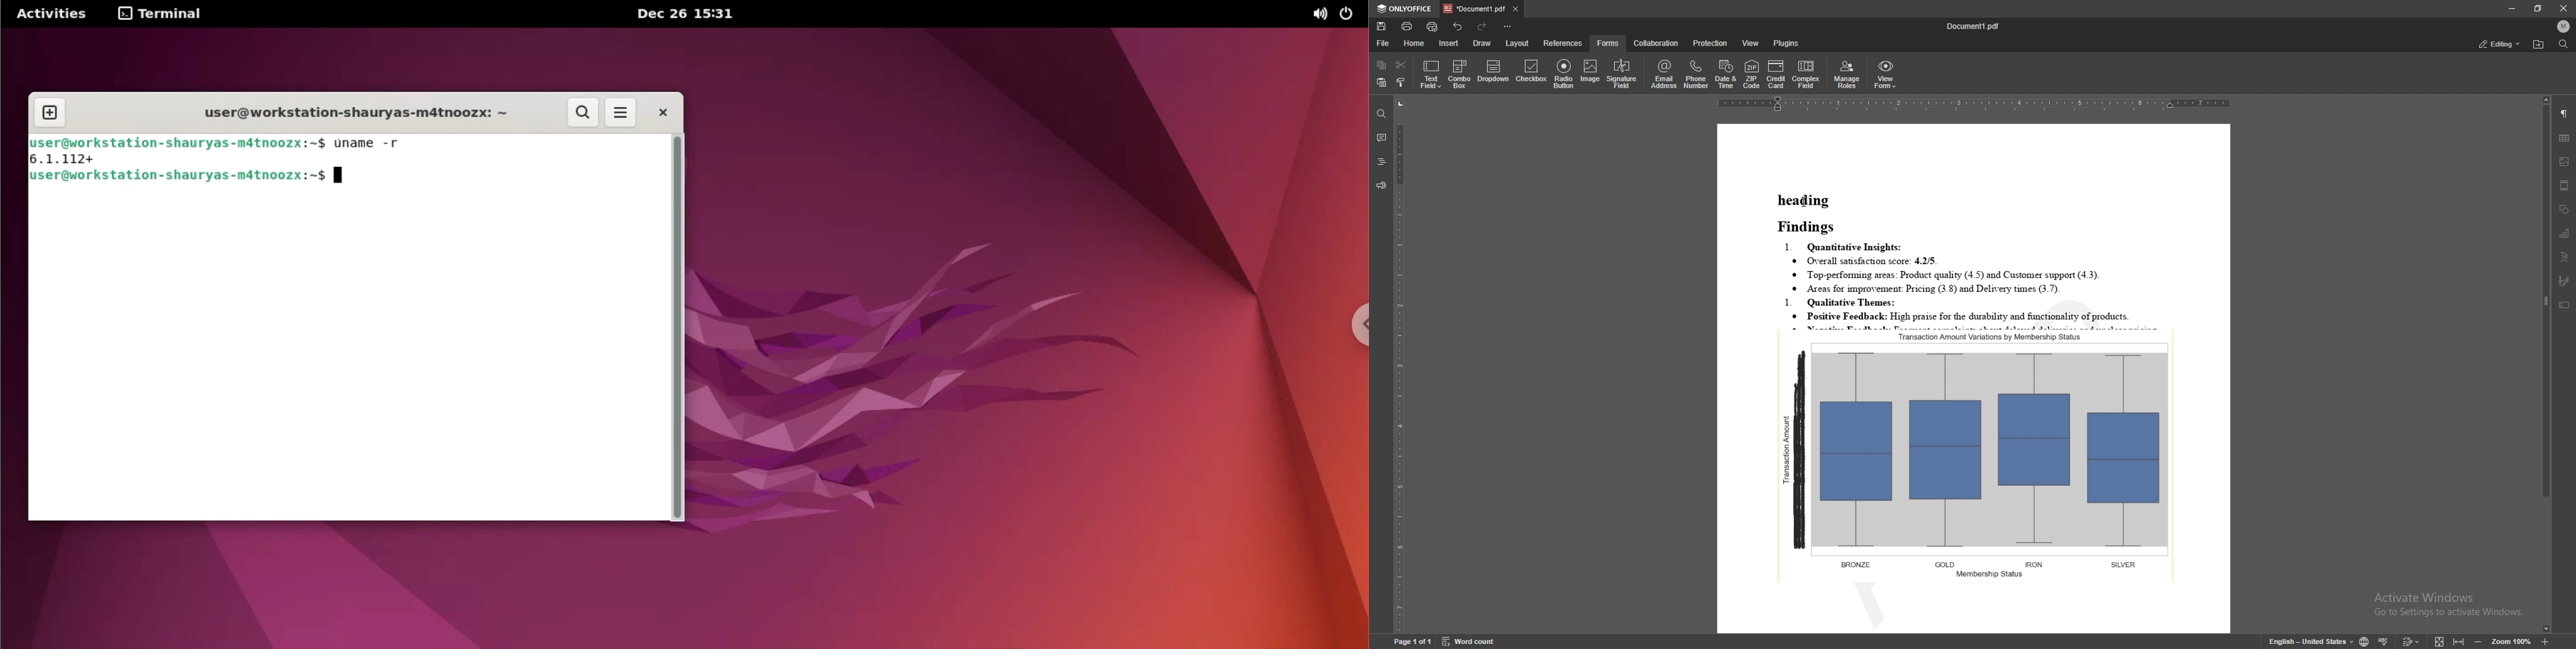 Image resolution: width=2576 pixels, height=672 pixels. Describe the element at coordinates (1725, 75) in the screenshot. I see `date and time` at that location.